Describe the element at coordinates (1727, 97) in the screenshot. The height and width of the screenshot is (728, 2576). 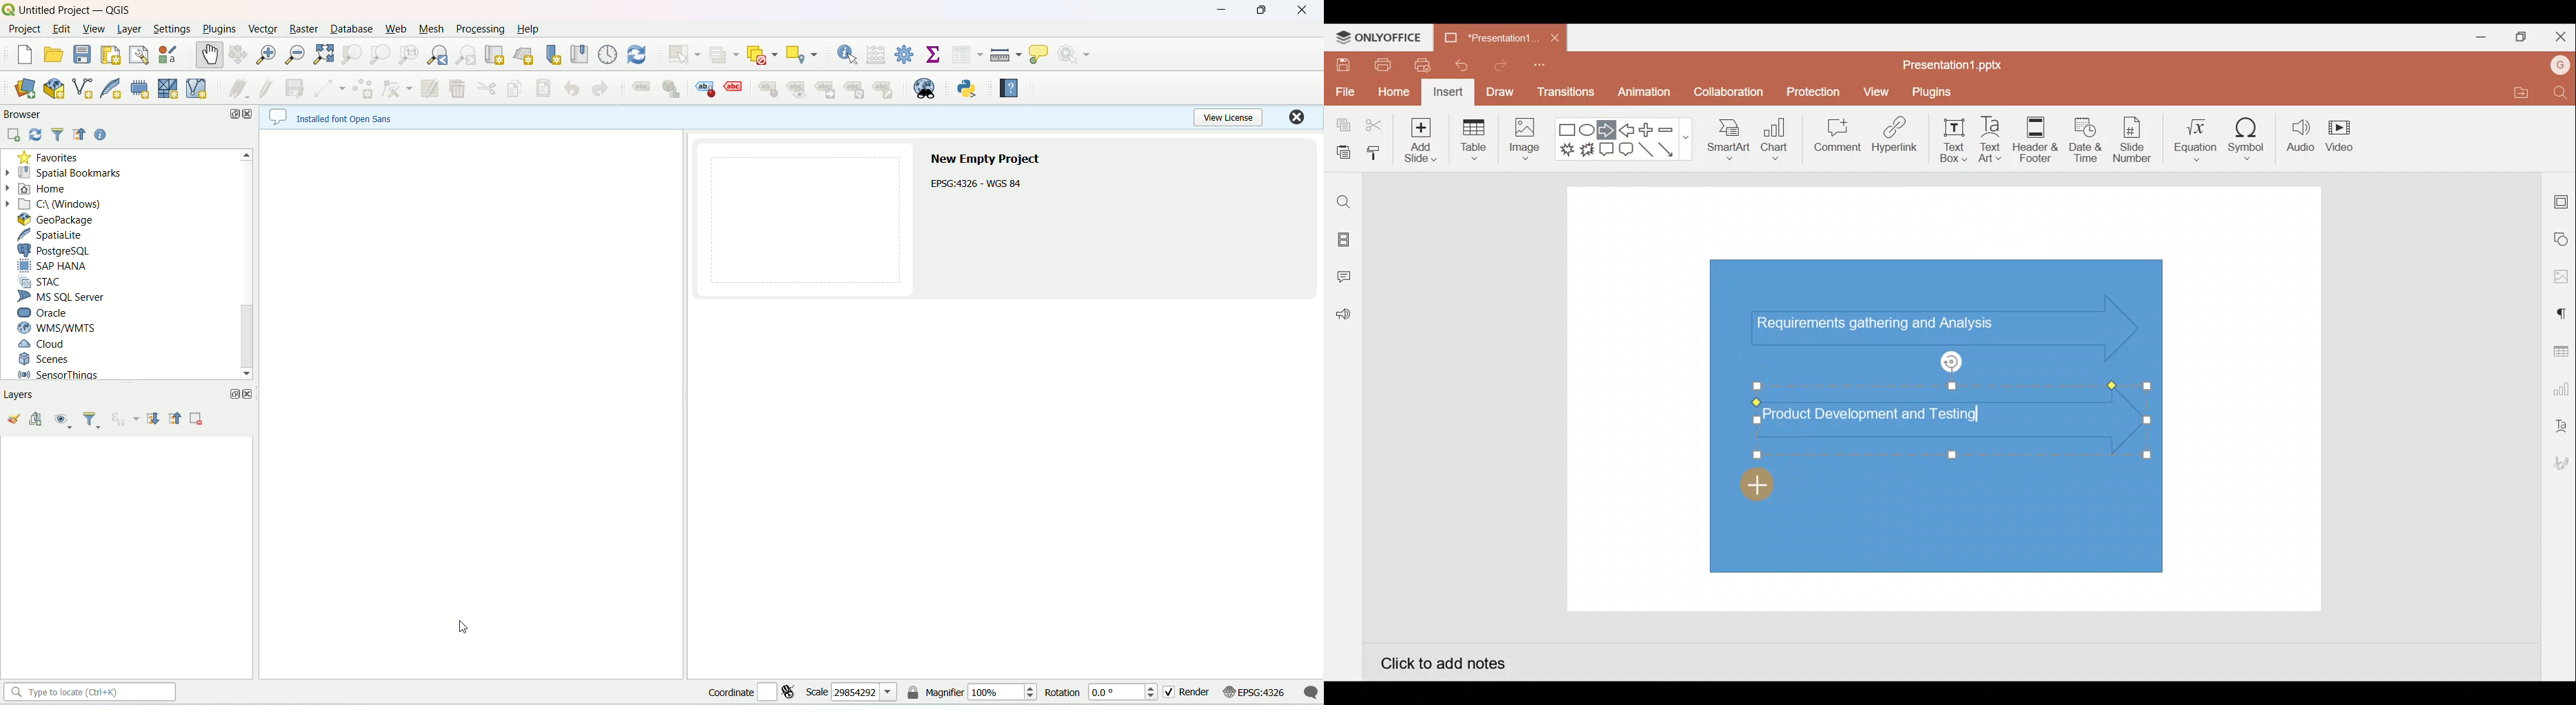
I see `Collaboration` at that location.